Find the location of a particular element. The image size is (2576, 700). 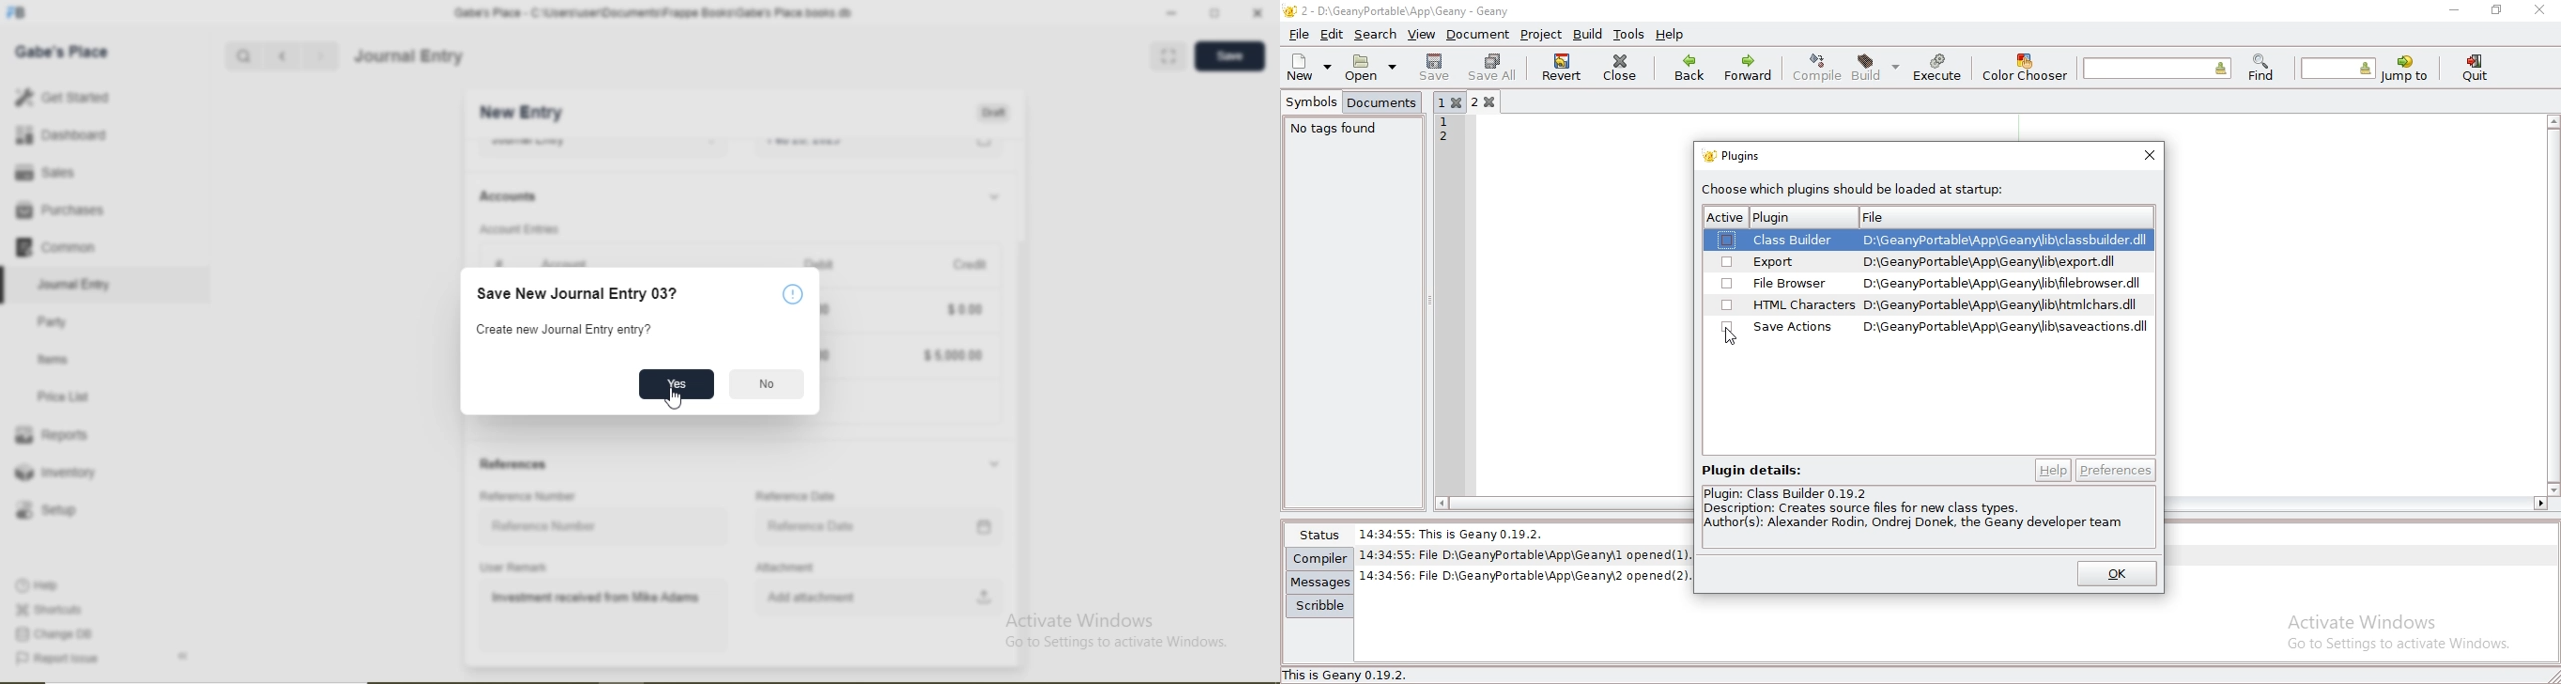

Items is located at coordinates (53, 359).